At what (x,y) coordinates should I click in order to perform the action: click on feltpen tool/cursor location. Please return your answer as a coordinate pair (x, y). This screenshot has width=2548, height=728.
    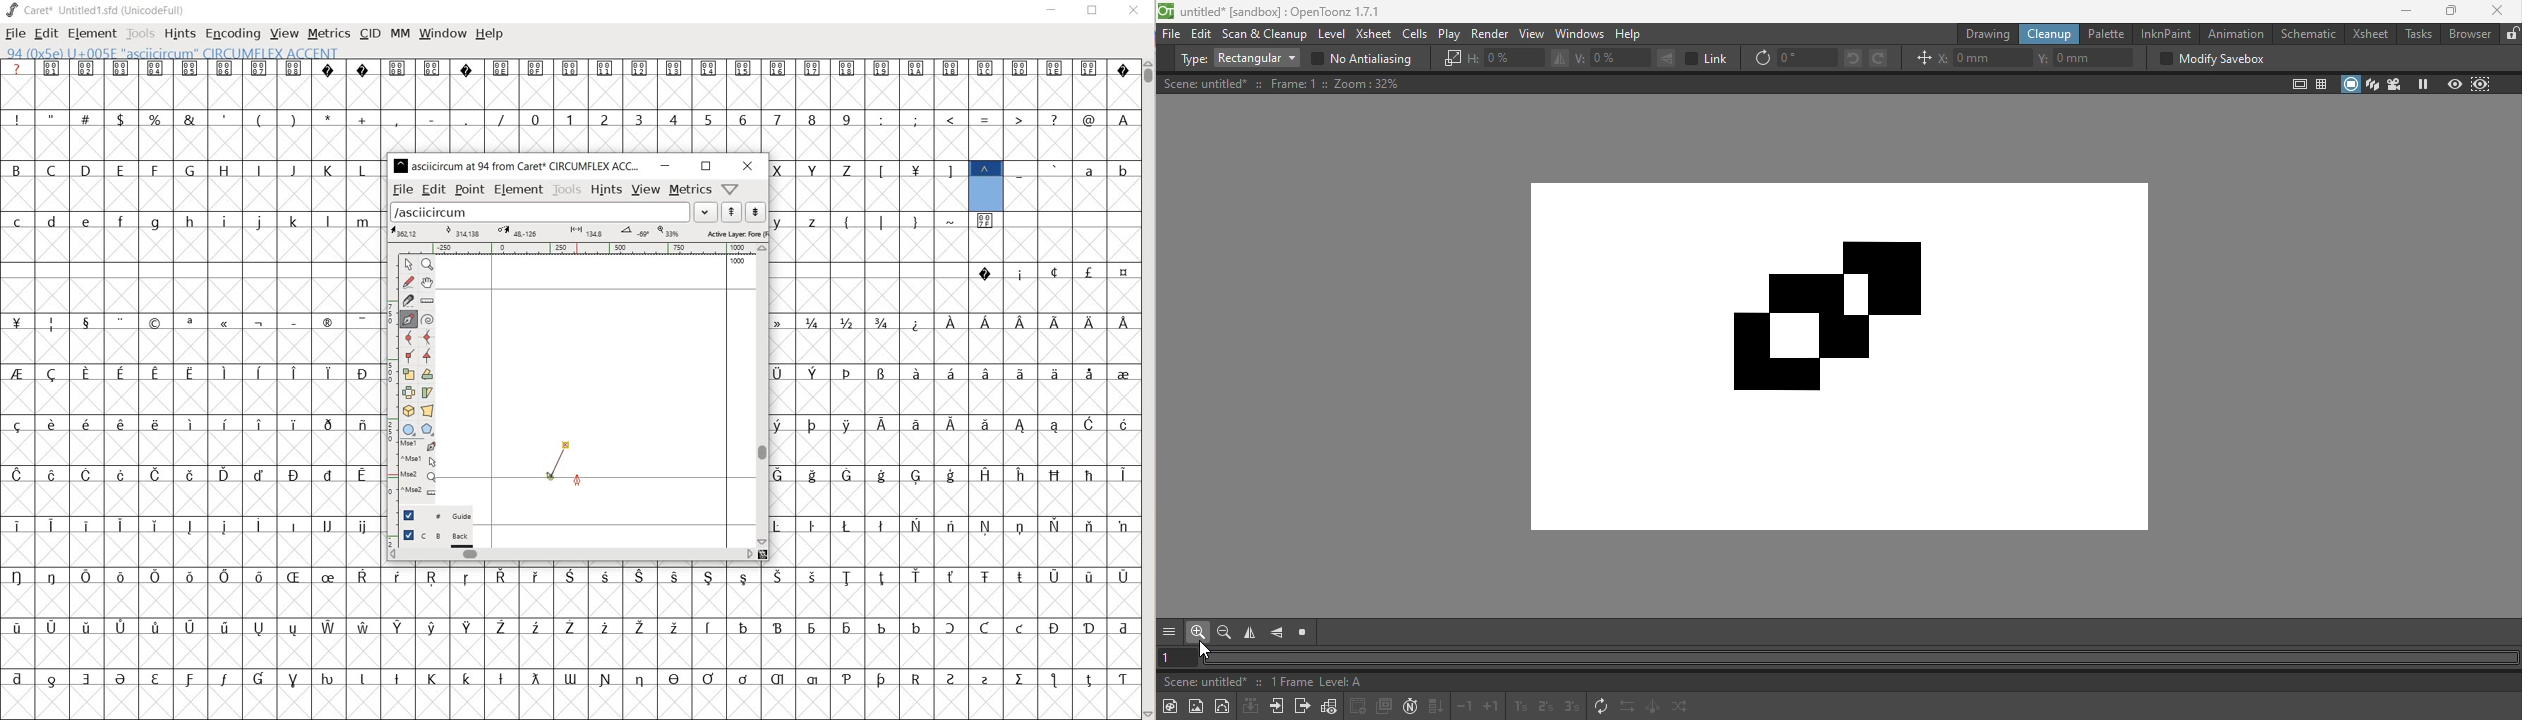
    Looking at the image, I should click on (579, 479).